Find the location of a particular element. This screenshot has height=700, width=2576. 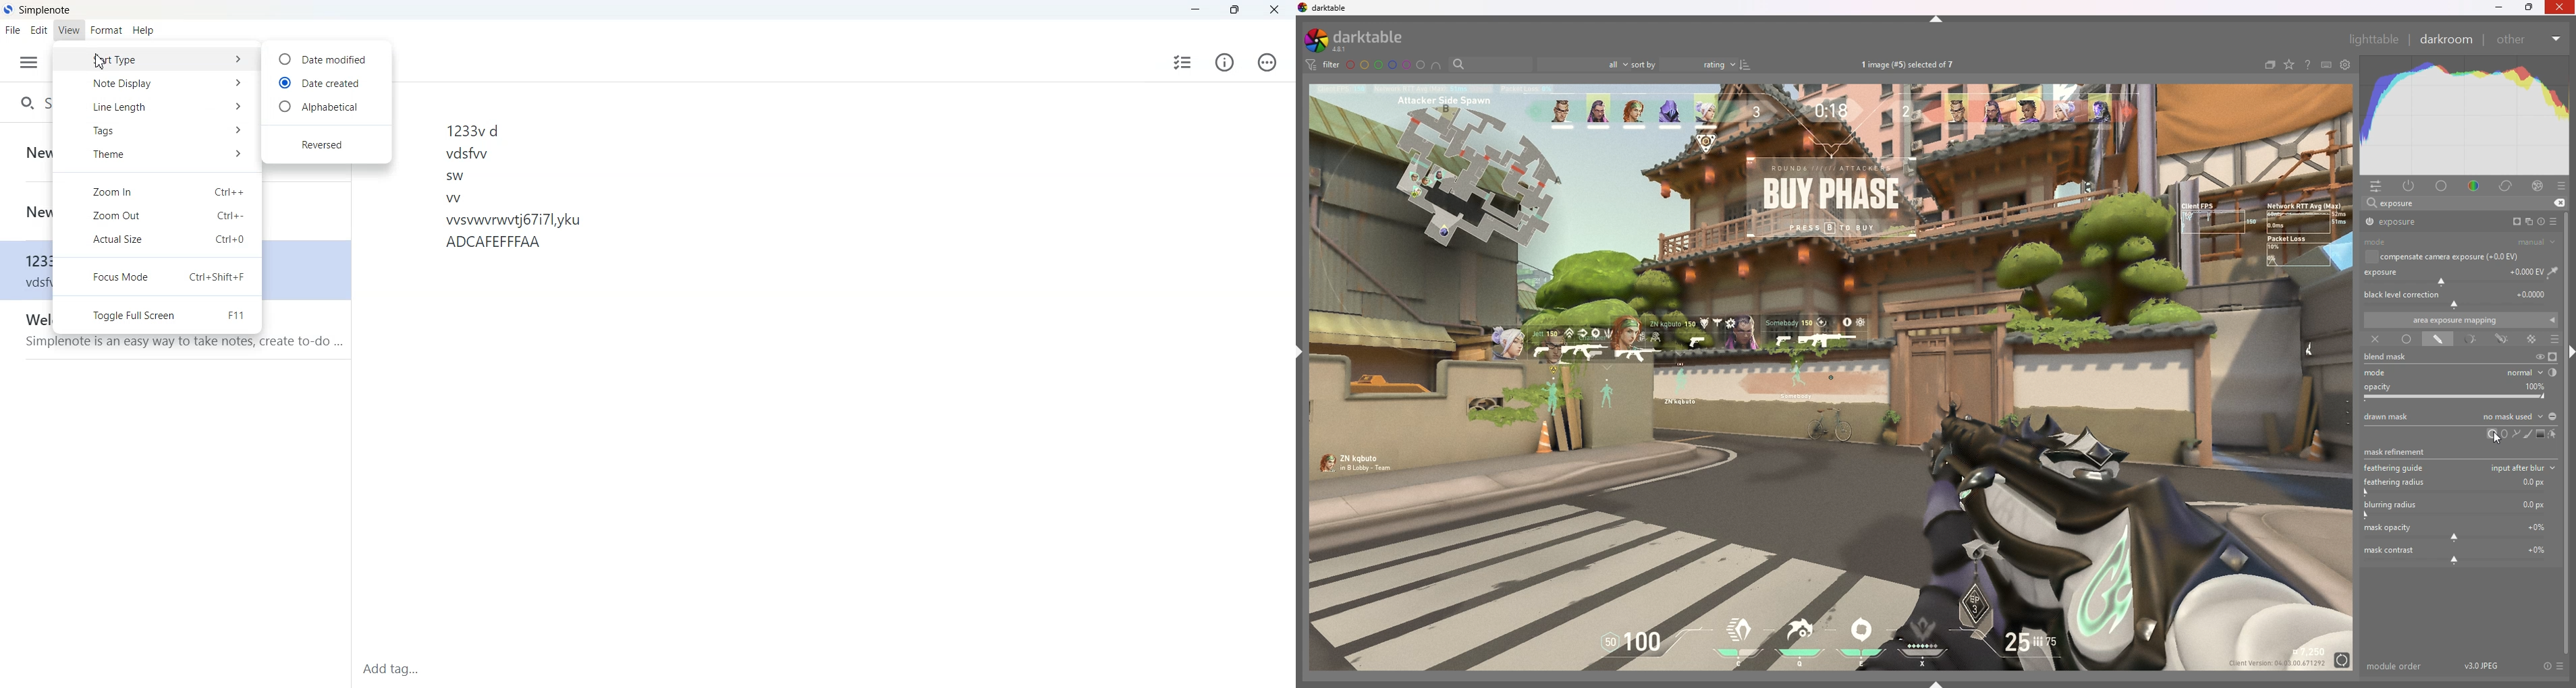

presets is located at coordinates (2561, 187).